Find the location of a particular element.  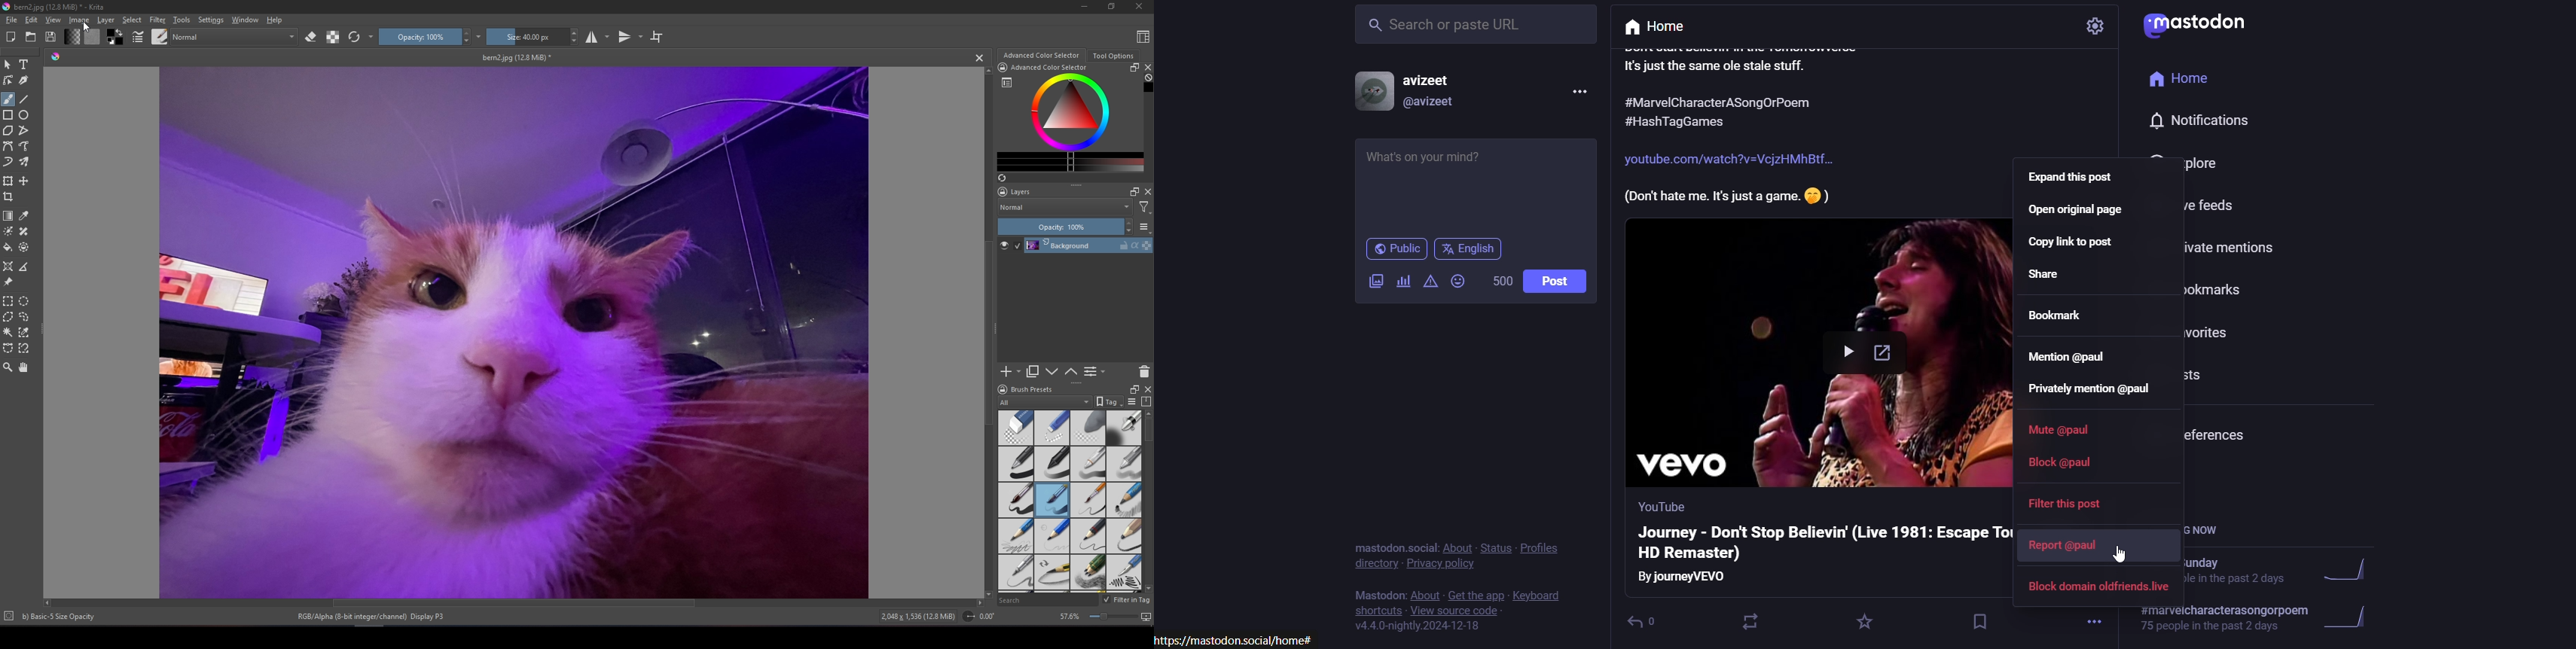

reply is located at coordinates (1650, 620).